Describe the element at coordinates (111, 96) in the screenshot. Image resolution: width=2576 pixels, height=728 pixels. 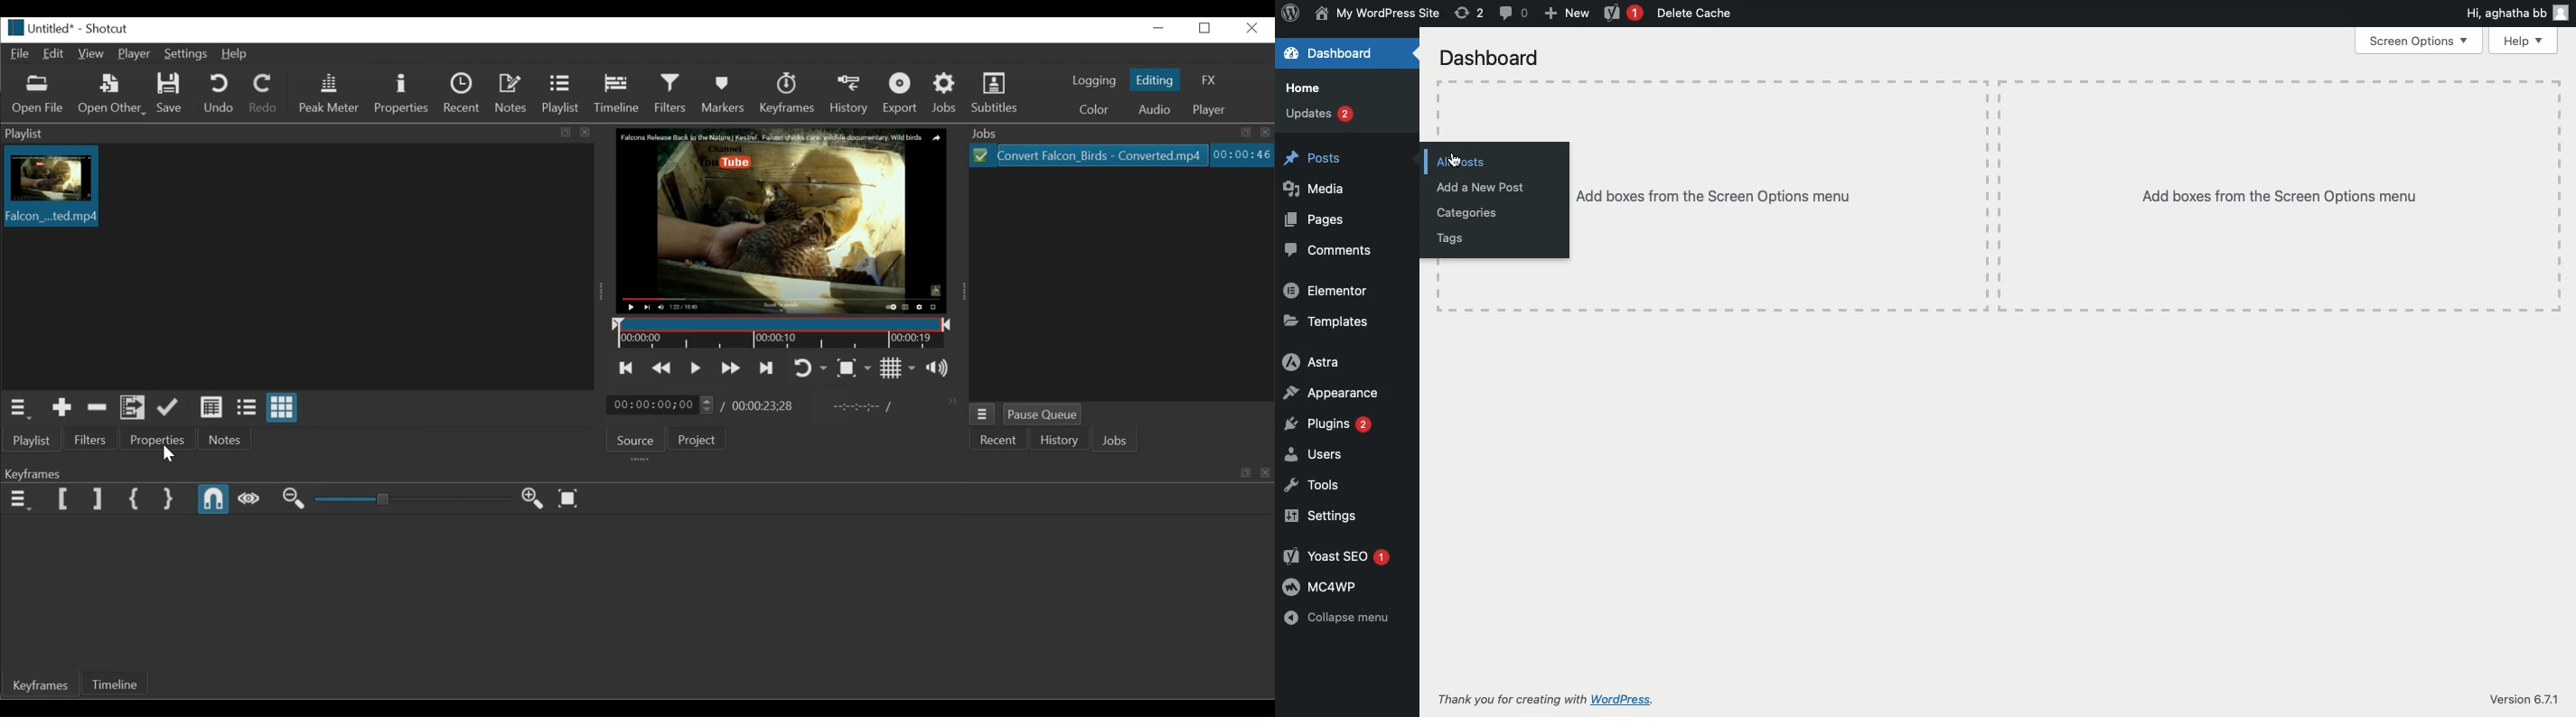
I see `Open Other` at that location.